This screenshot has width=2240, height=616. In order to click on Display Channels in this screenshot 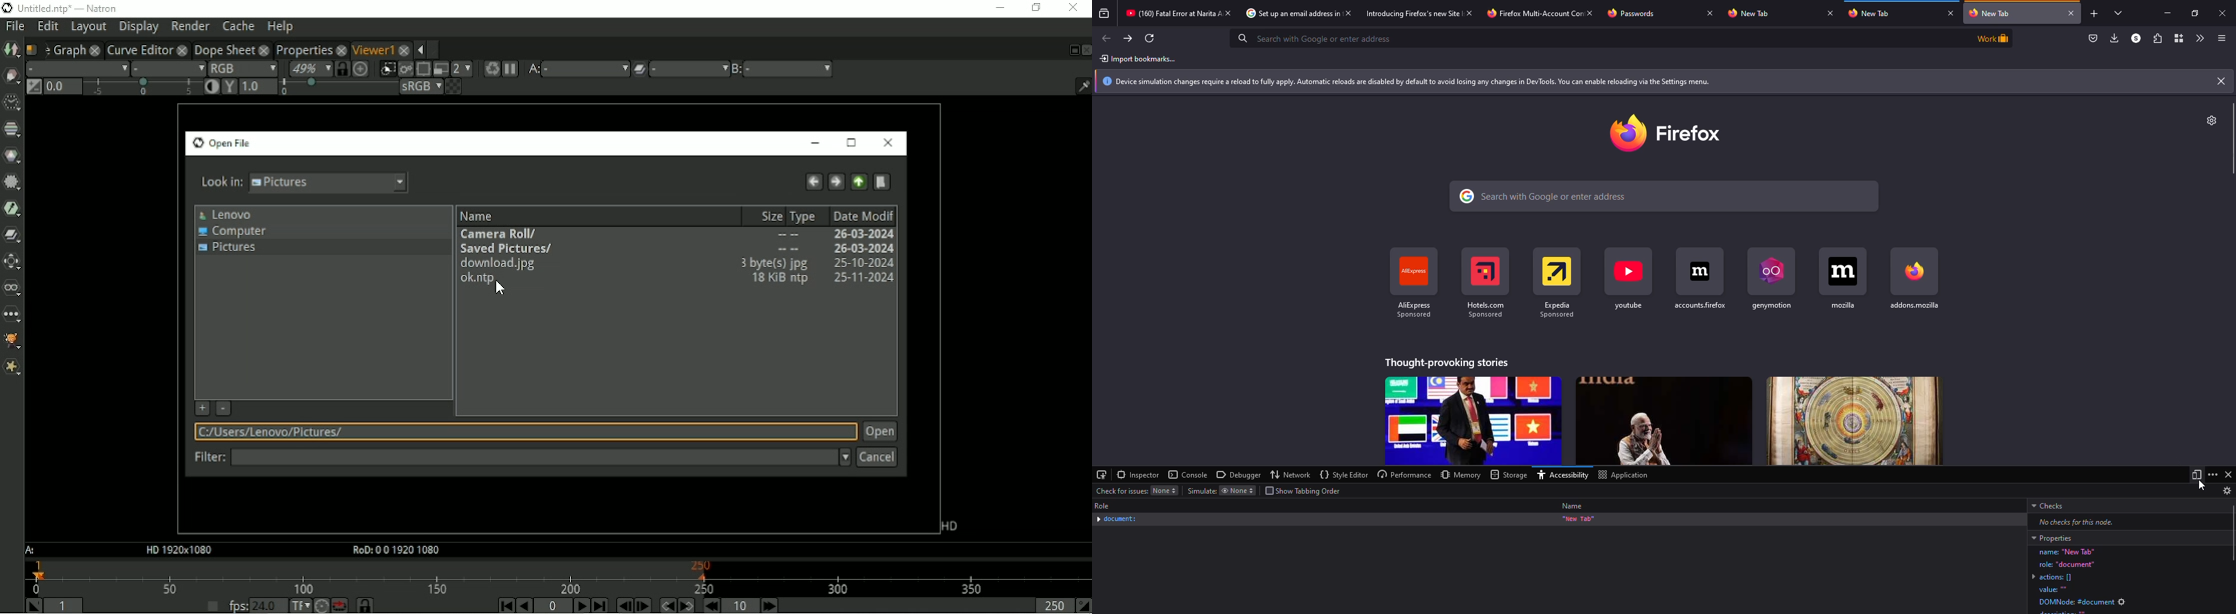, I will do `click(242, 67)`.